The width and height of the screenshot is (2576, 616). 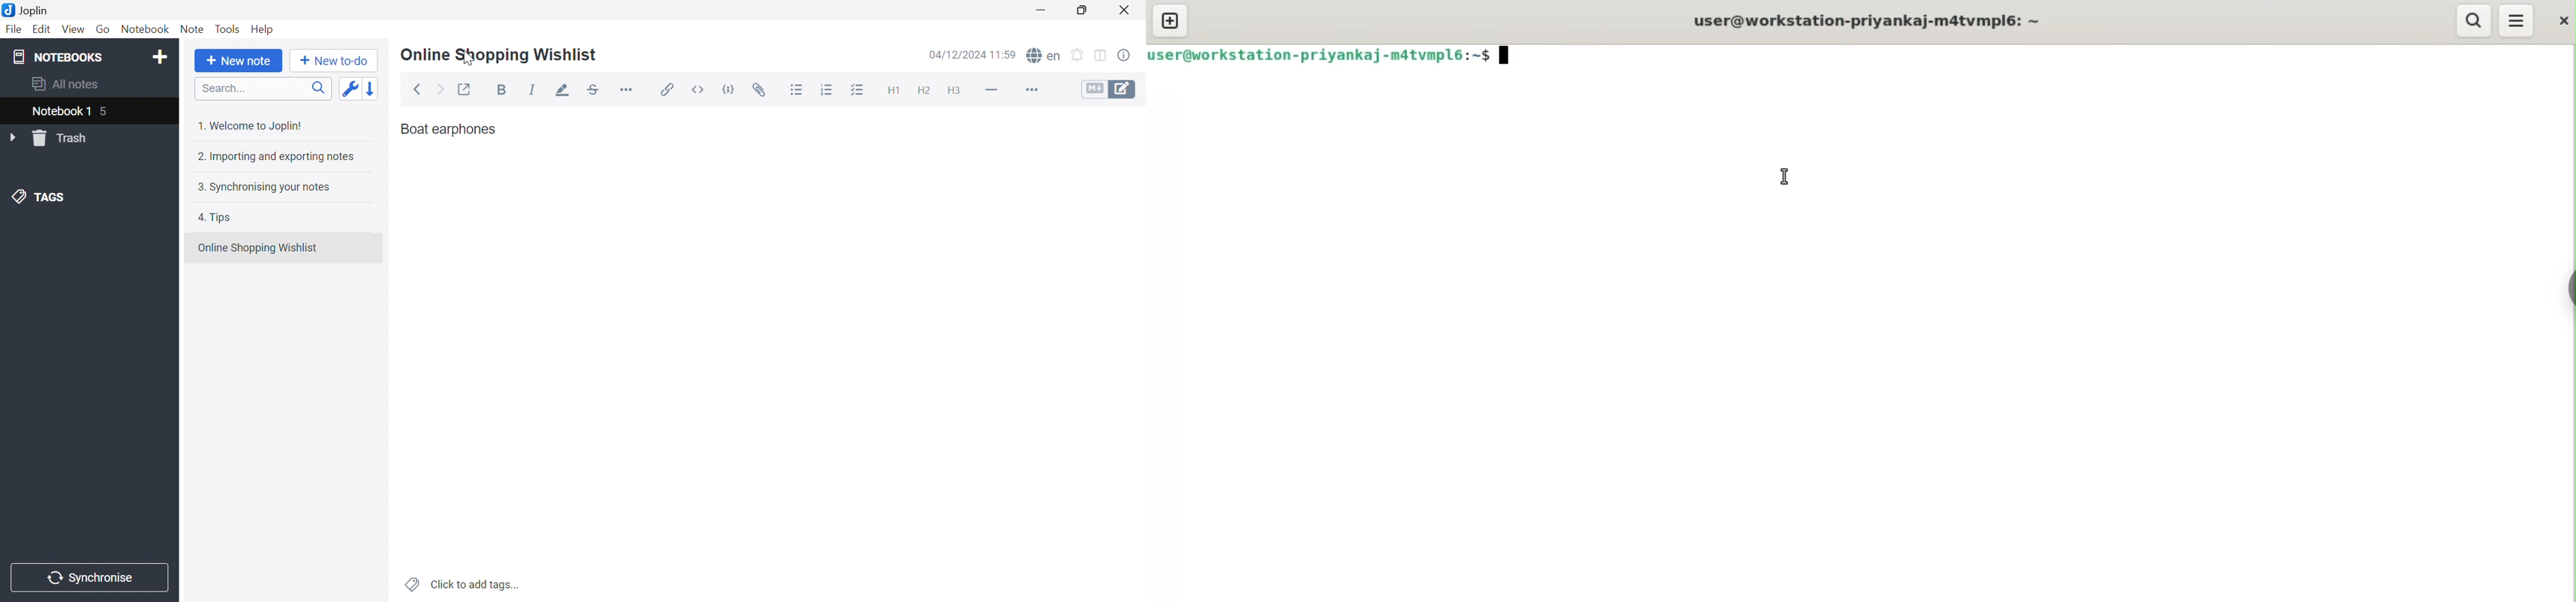 I want to click on Click to add tags..., so click(x=461, y=584).